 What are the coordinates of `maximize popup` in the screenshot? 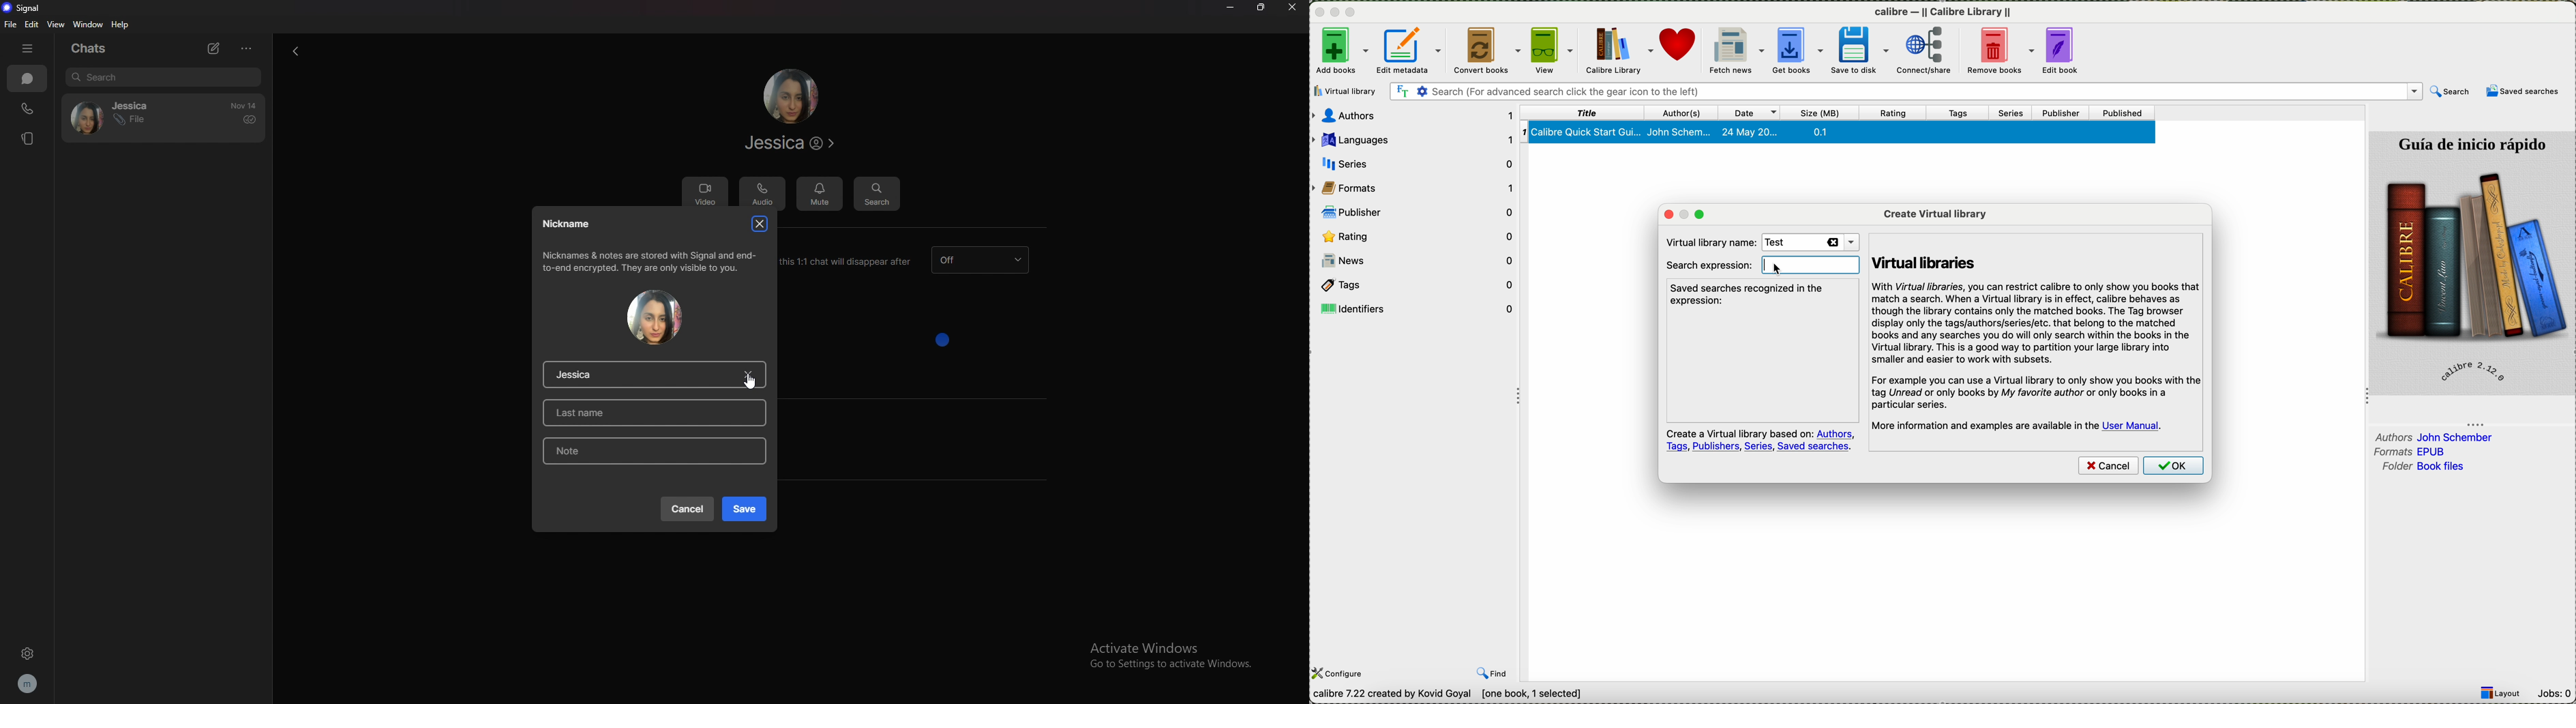 It's located at (1704, 214).